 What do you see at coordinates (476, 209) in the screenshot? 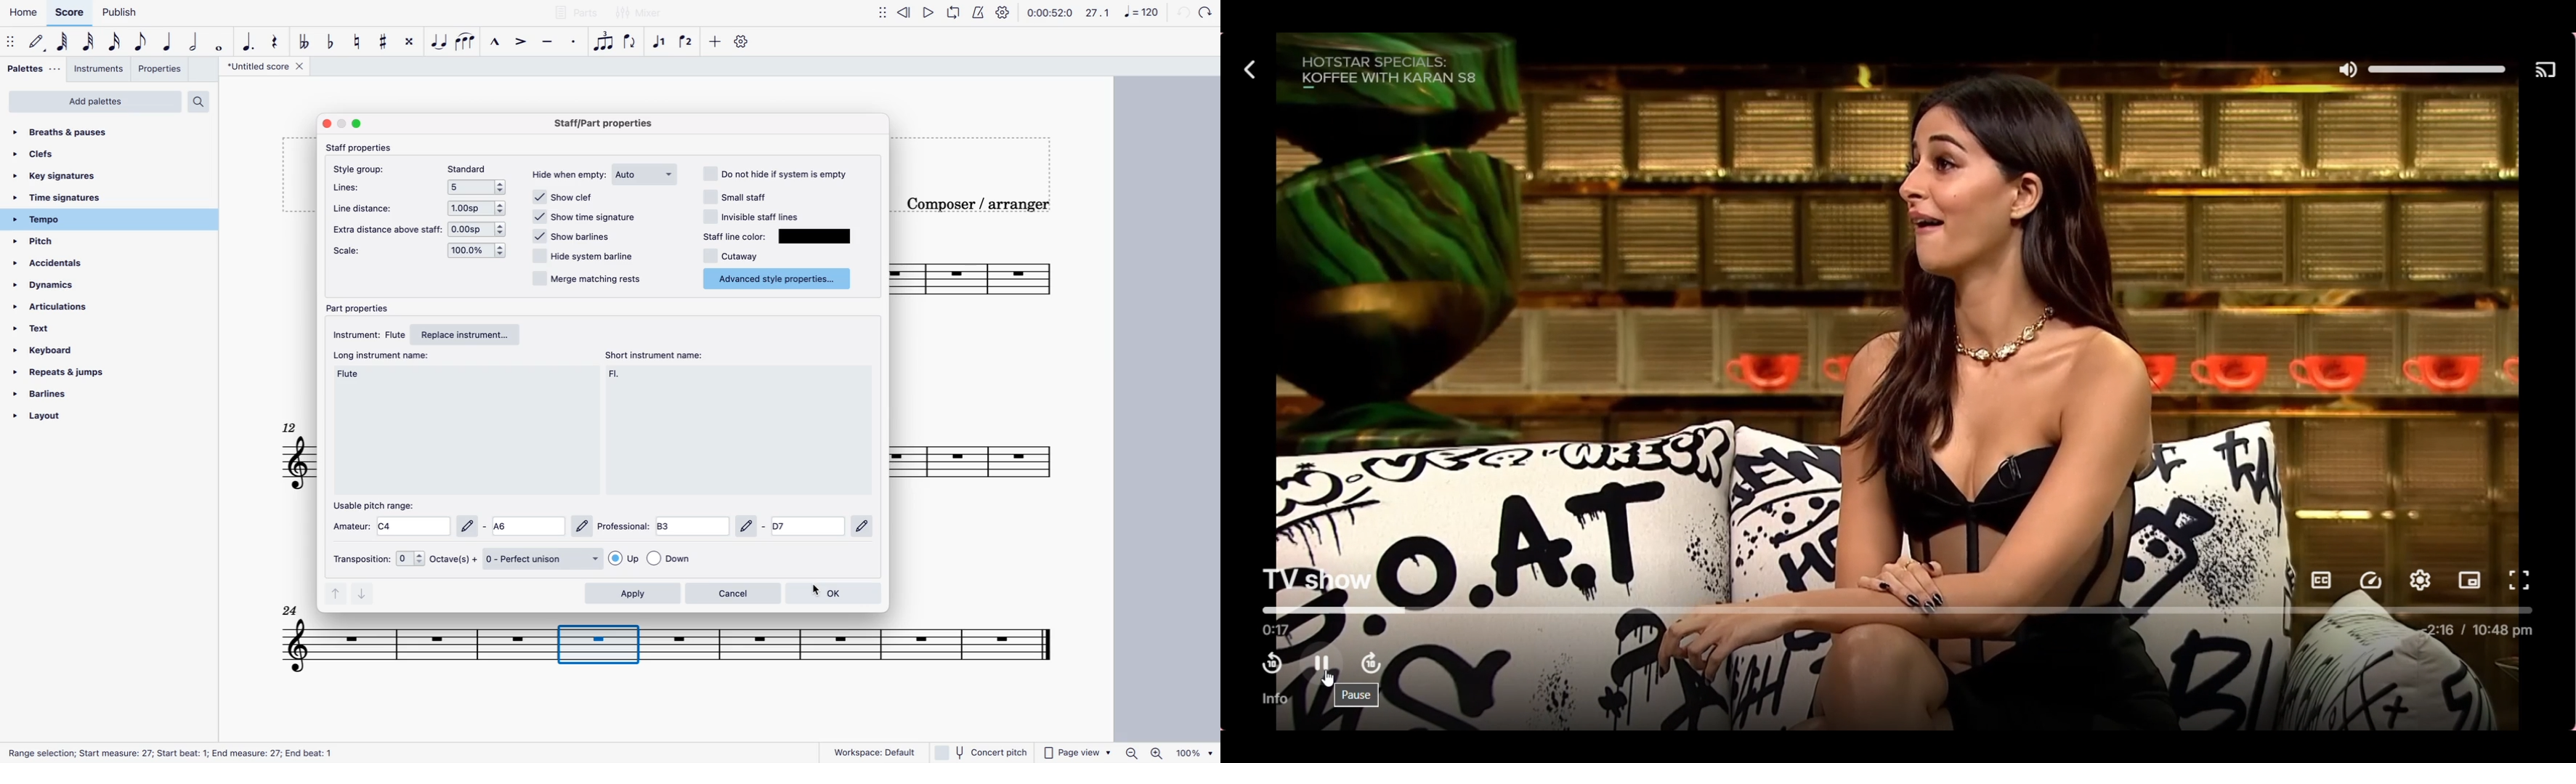
I see `options` at bounding box center [476, 209].